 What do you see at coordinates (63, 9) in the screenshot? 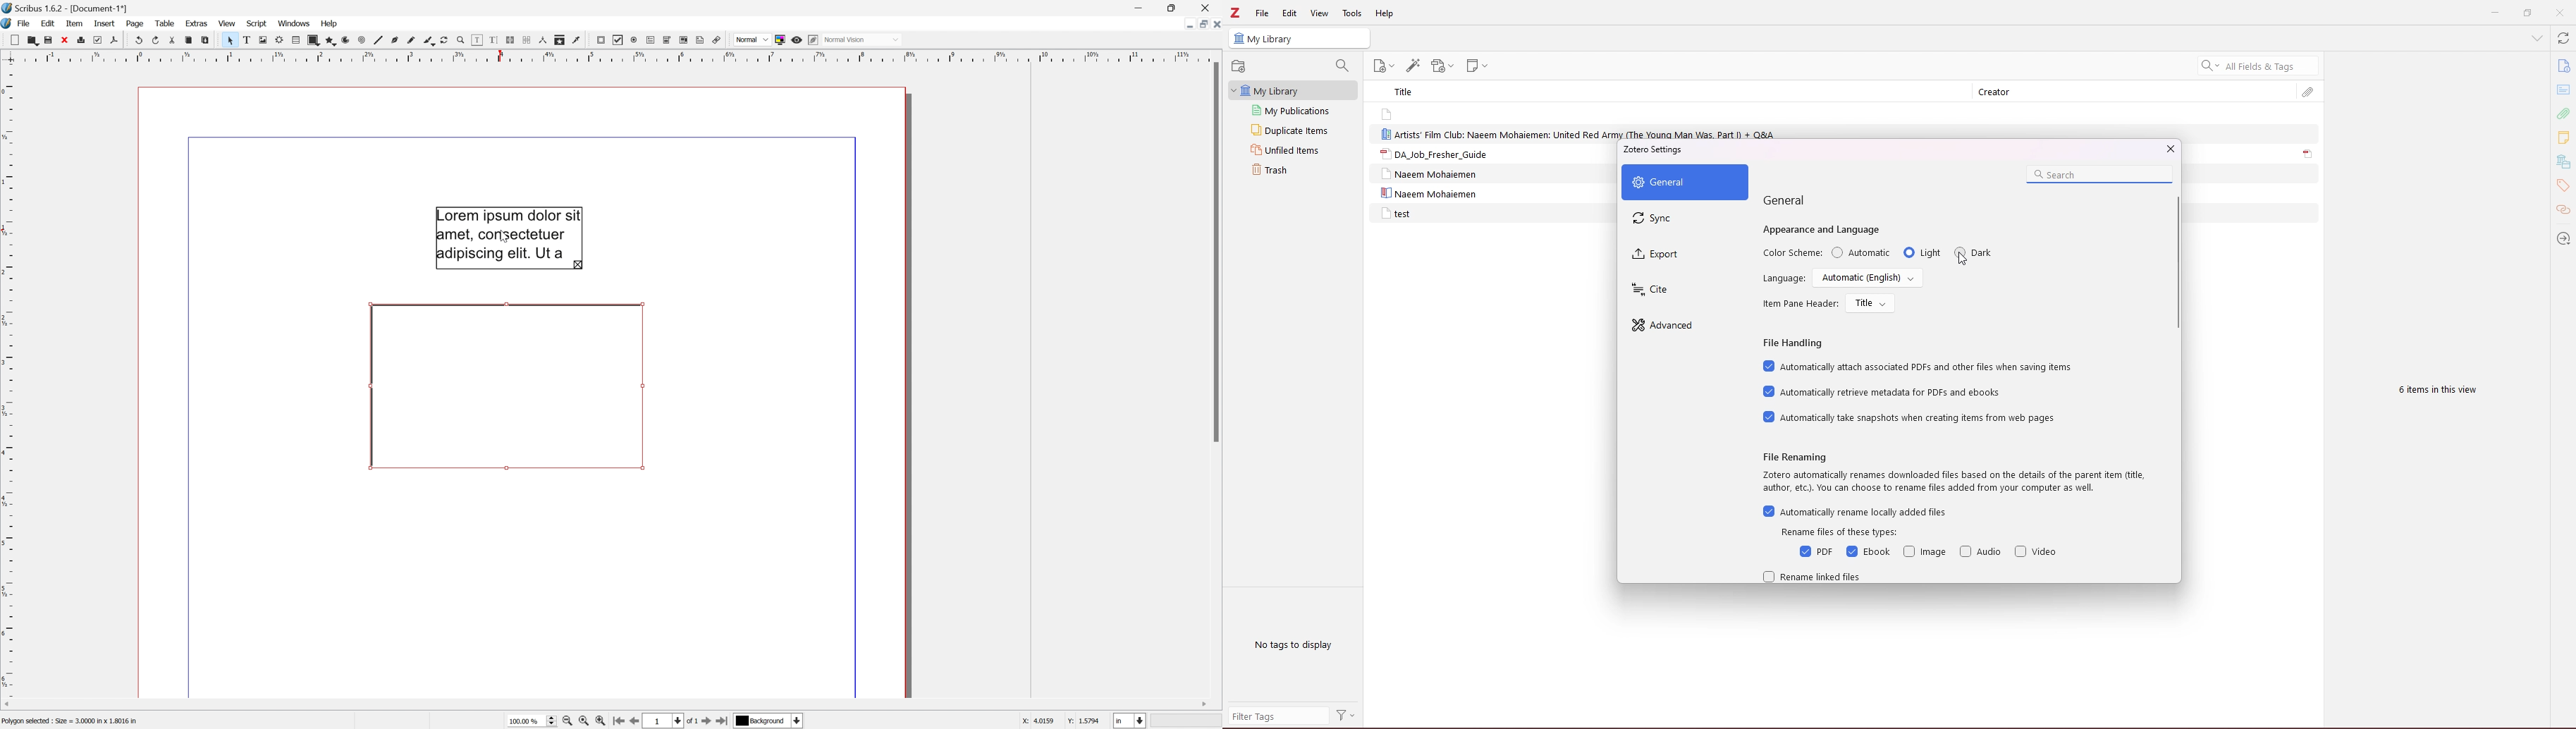
I see `Scribus 1.6.2 - [Document-1*]` at bounding box center [63, 9].